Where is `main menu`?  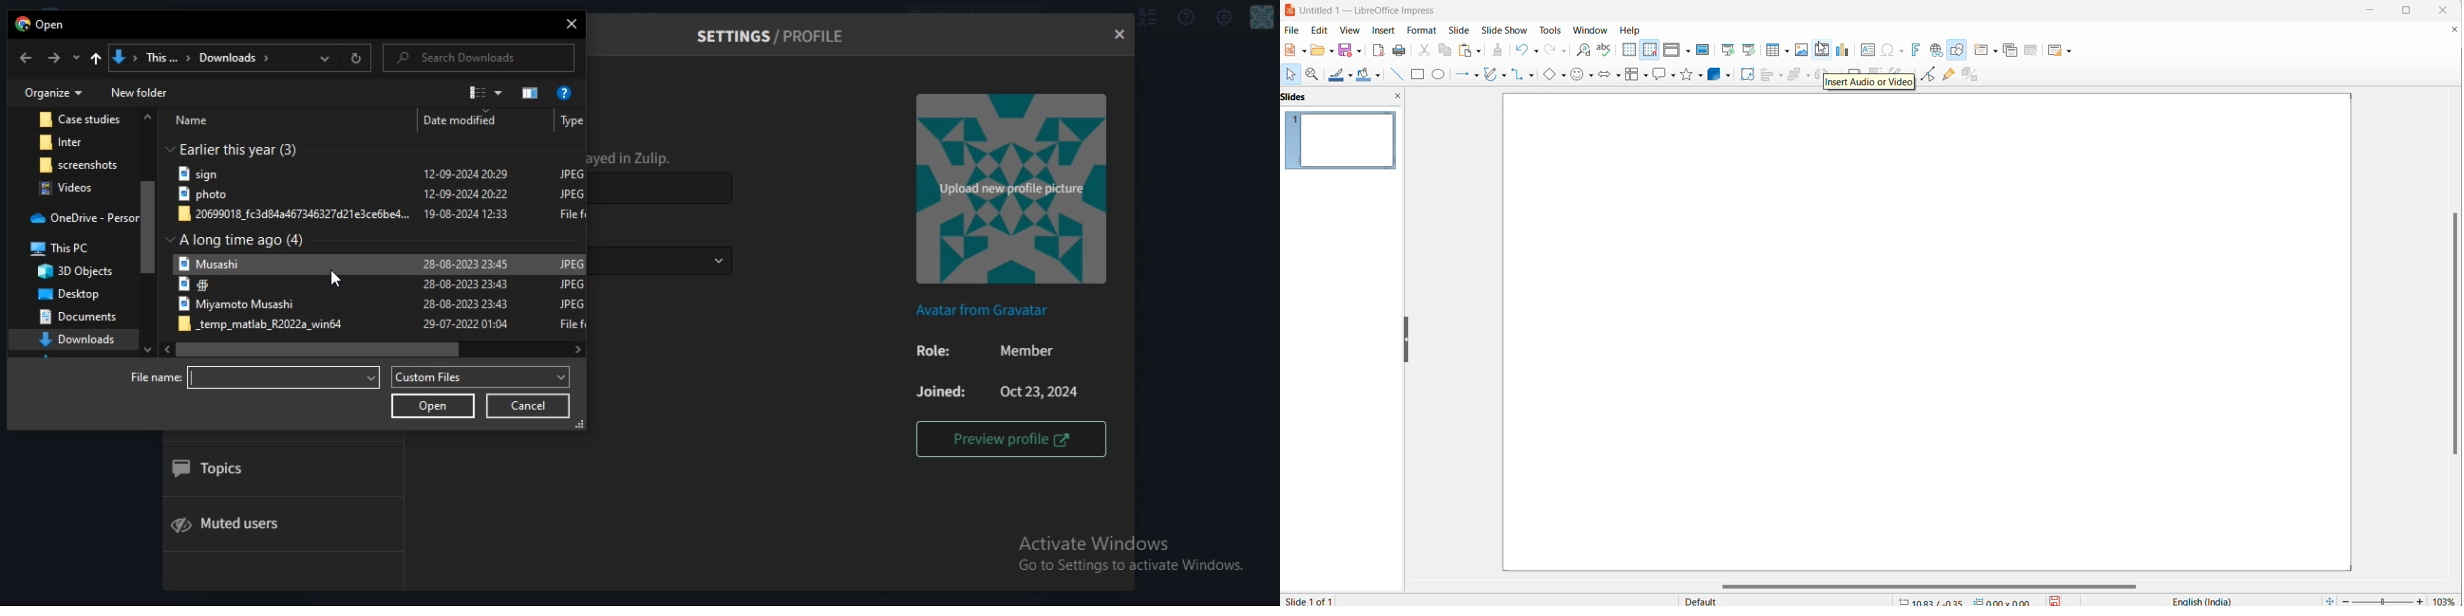 main menu is located at coordinates (1224, 19).